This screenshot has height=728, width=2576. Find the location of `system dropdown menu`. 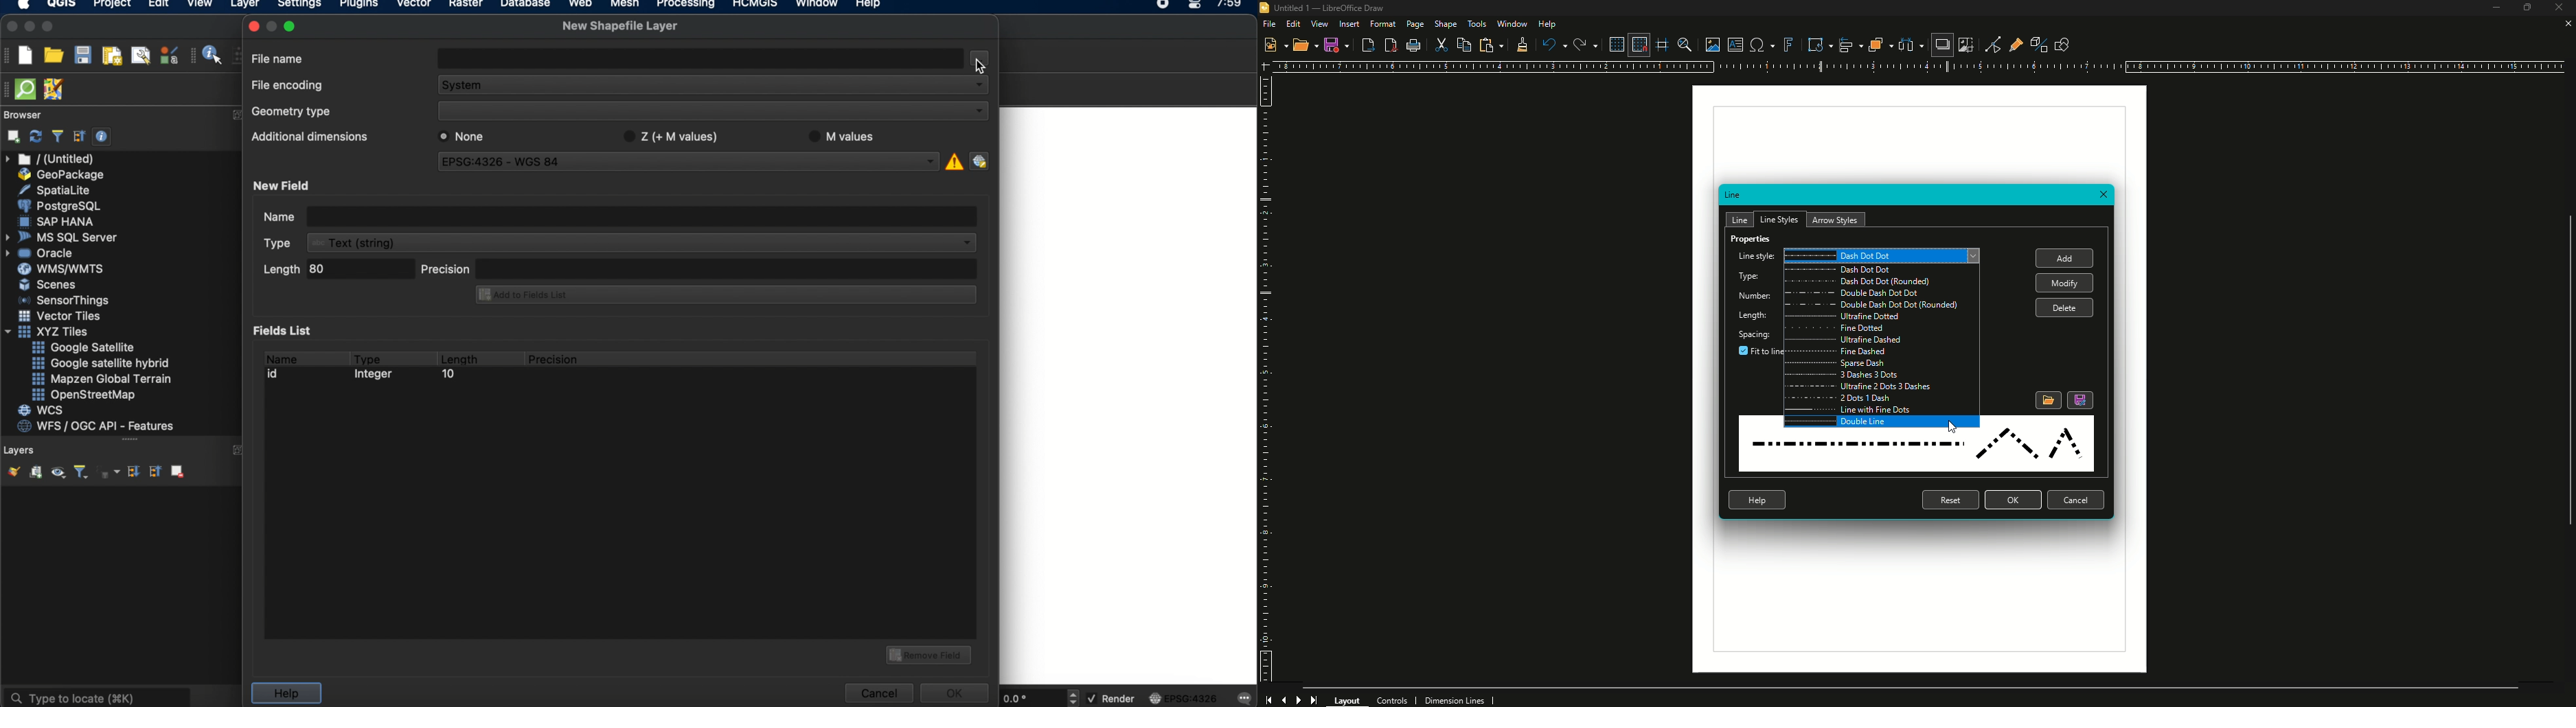

system dropdown menu is located at coordinates (714, 86).